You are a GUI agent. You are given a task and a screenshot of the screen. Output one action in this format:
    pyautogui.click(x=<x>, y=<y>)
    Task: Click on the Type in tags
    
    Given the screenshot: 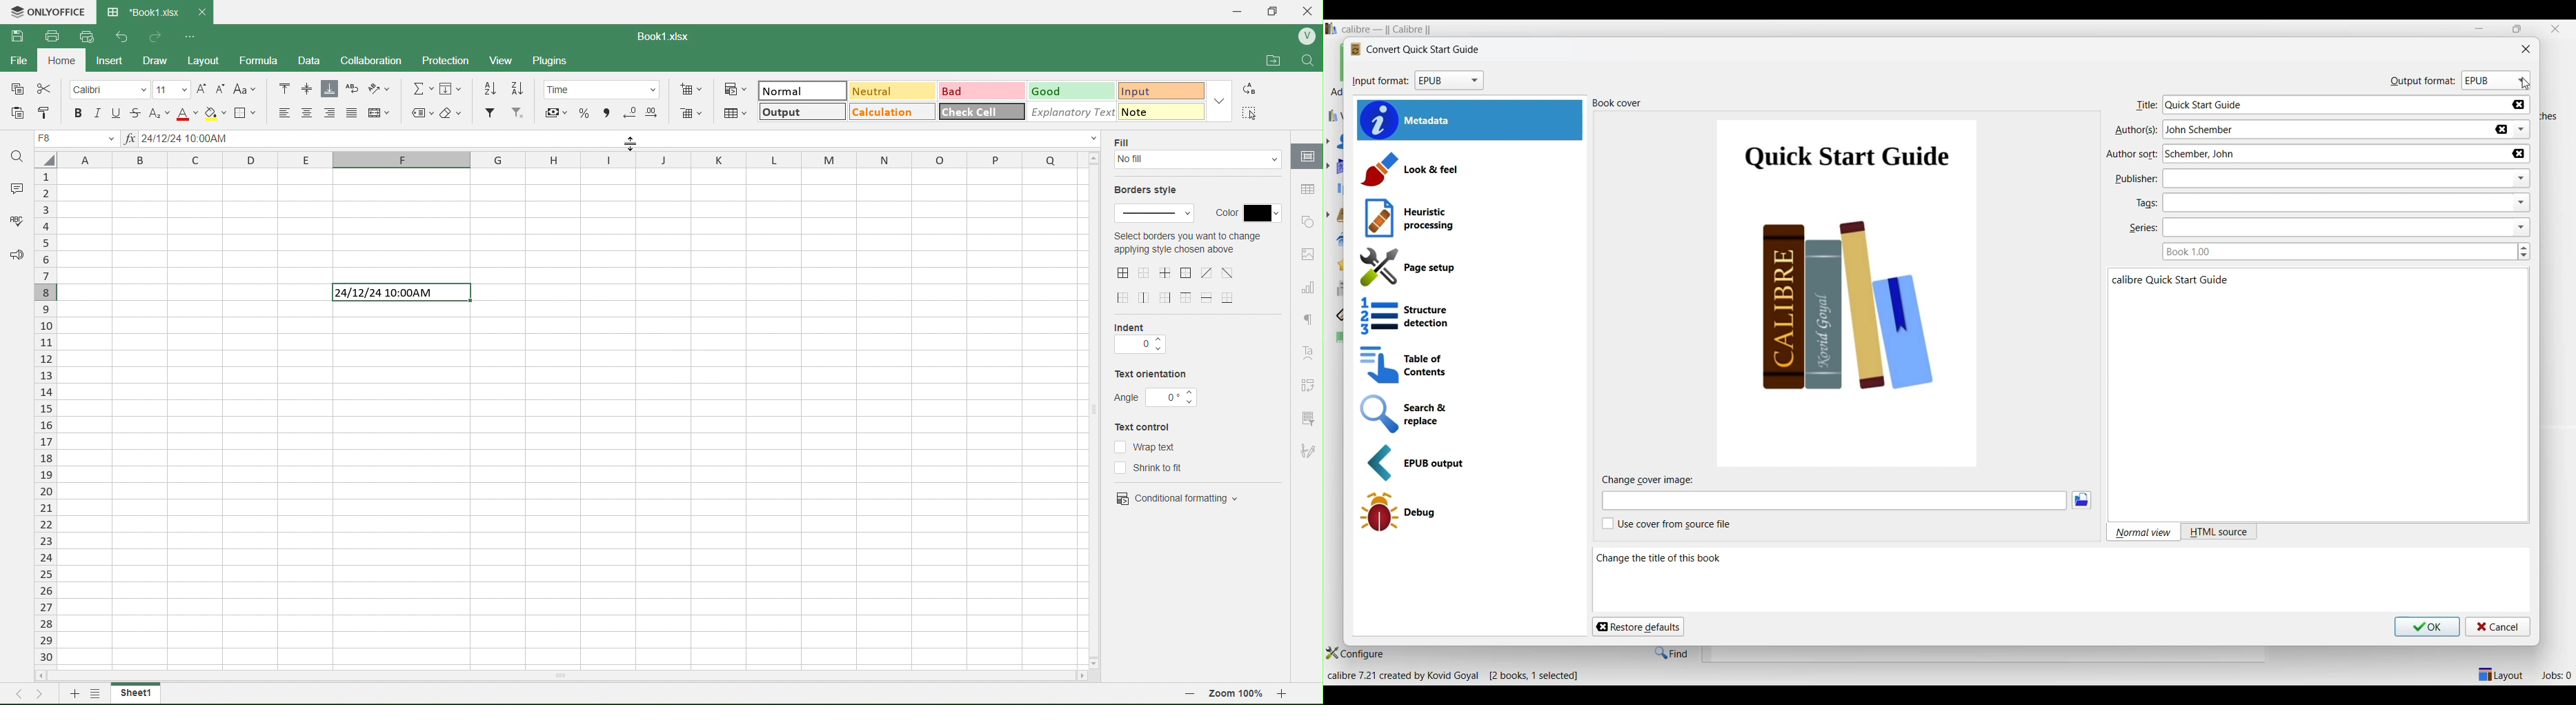 What is the action you would take?
    pyautogui.click(x=2321, y=202)
    